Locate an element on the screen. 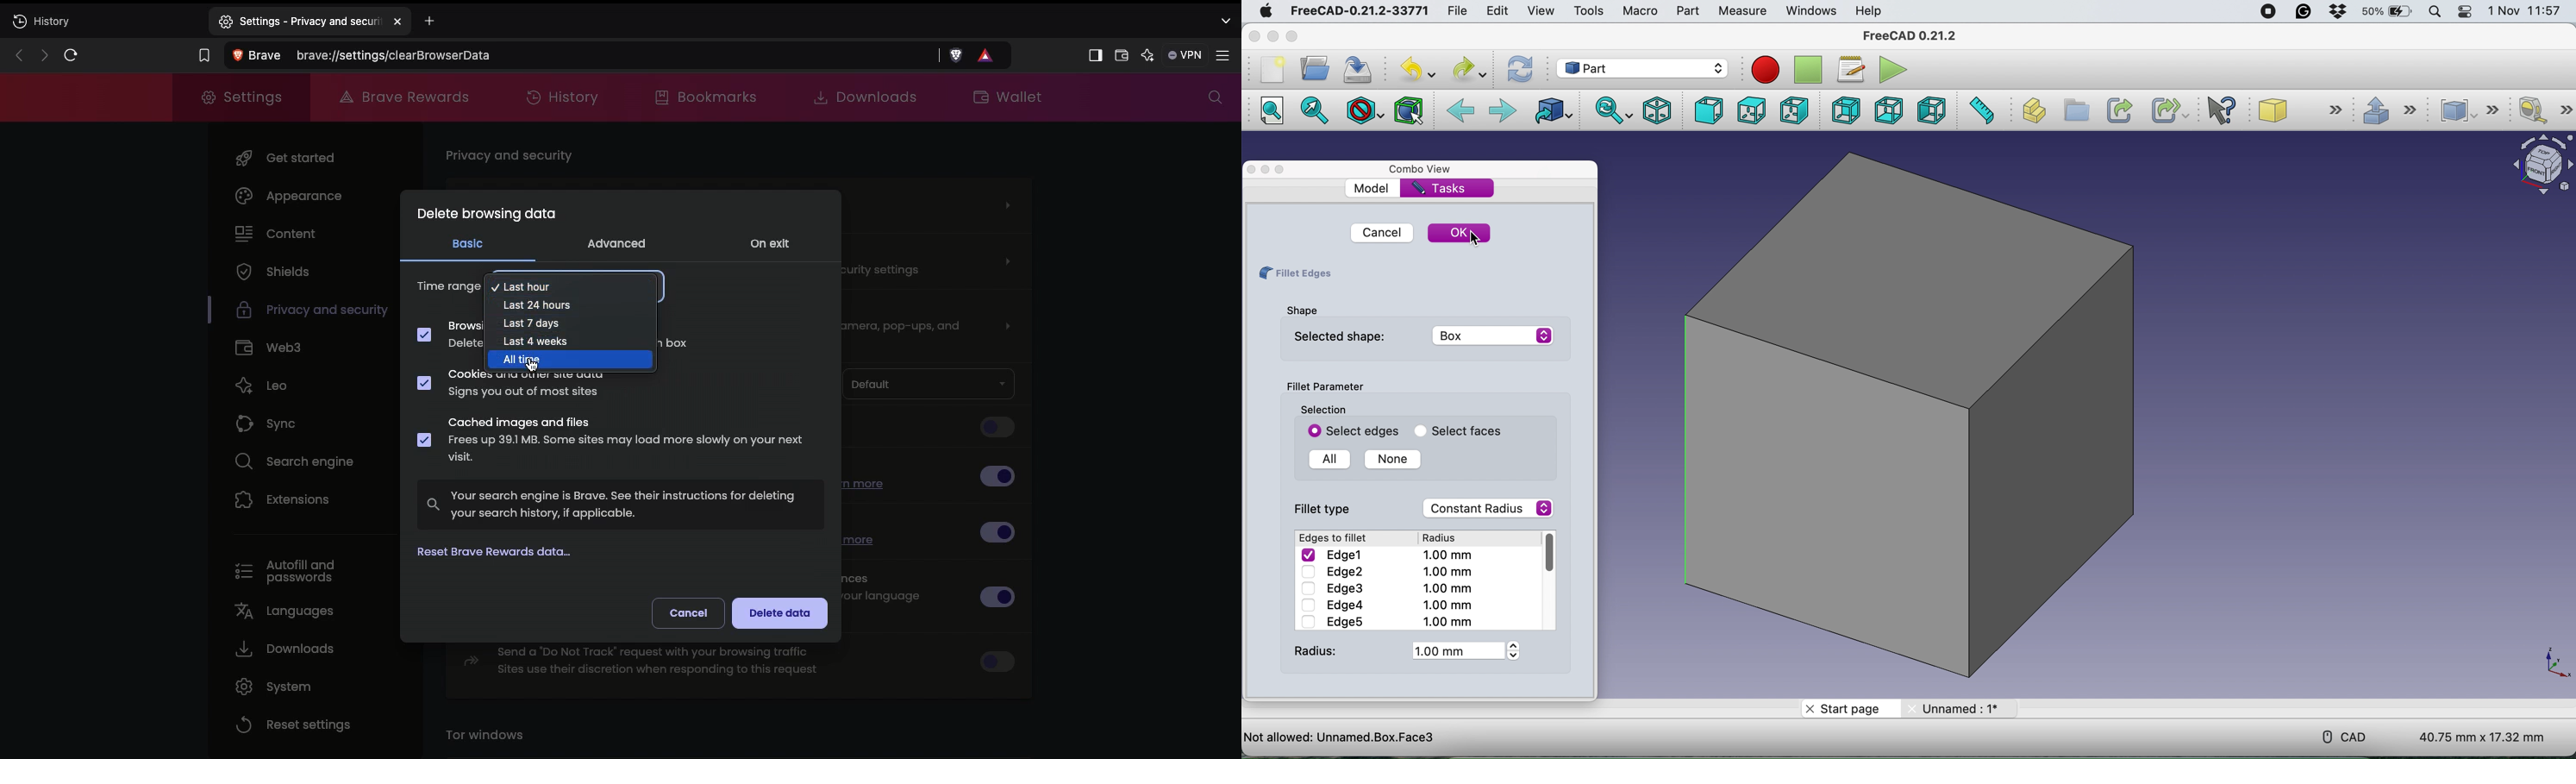 This screenshot has height=784, width=2576. unnamed is located at coordinates (1957, 710).